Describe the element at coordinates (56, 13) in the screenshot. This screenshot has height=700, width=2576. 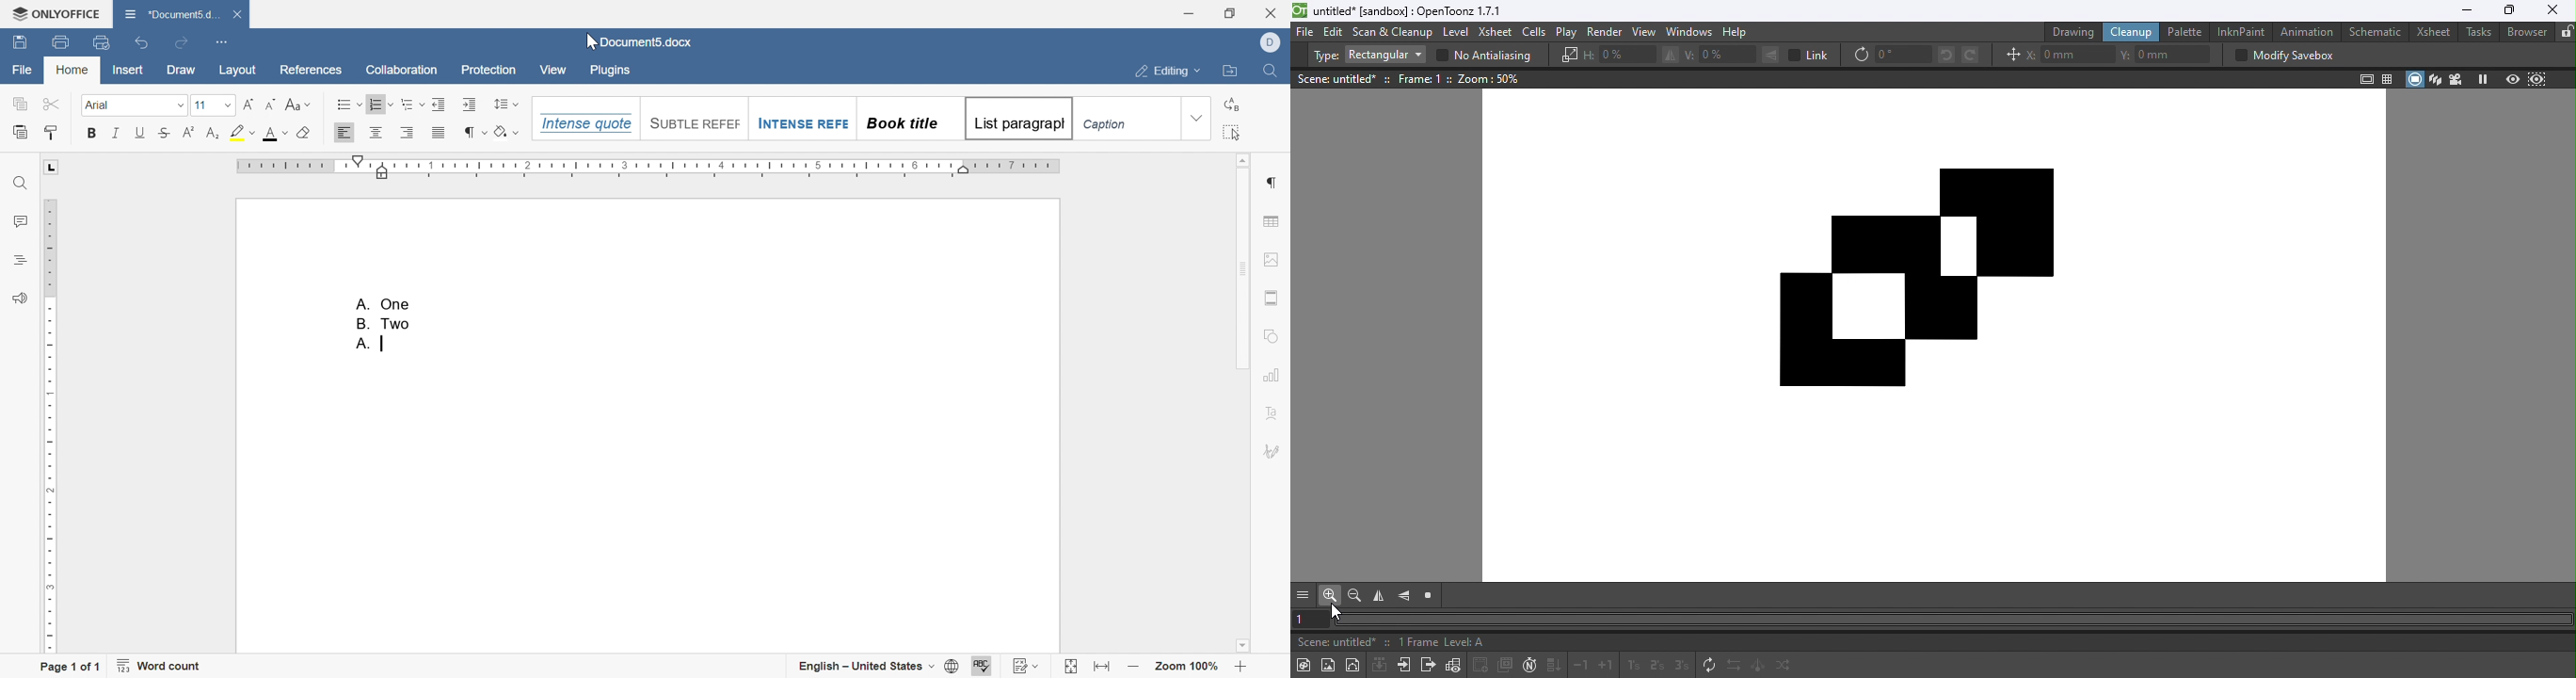
I see `onlyoffice` at that location.